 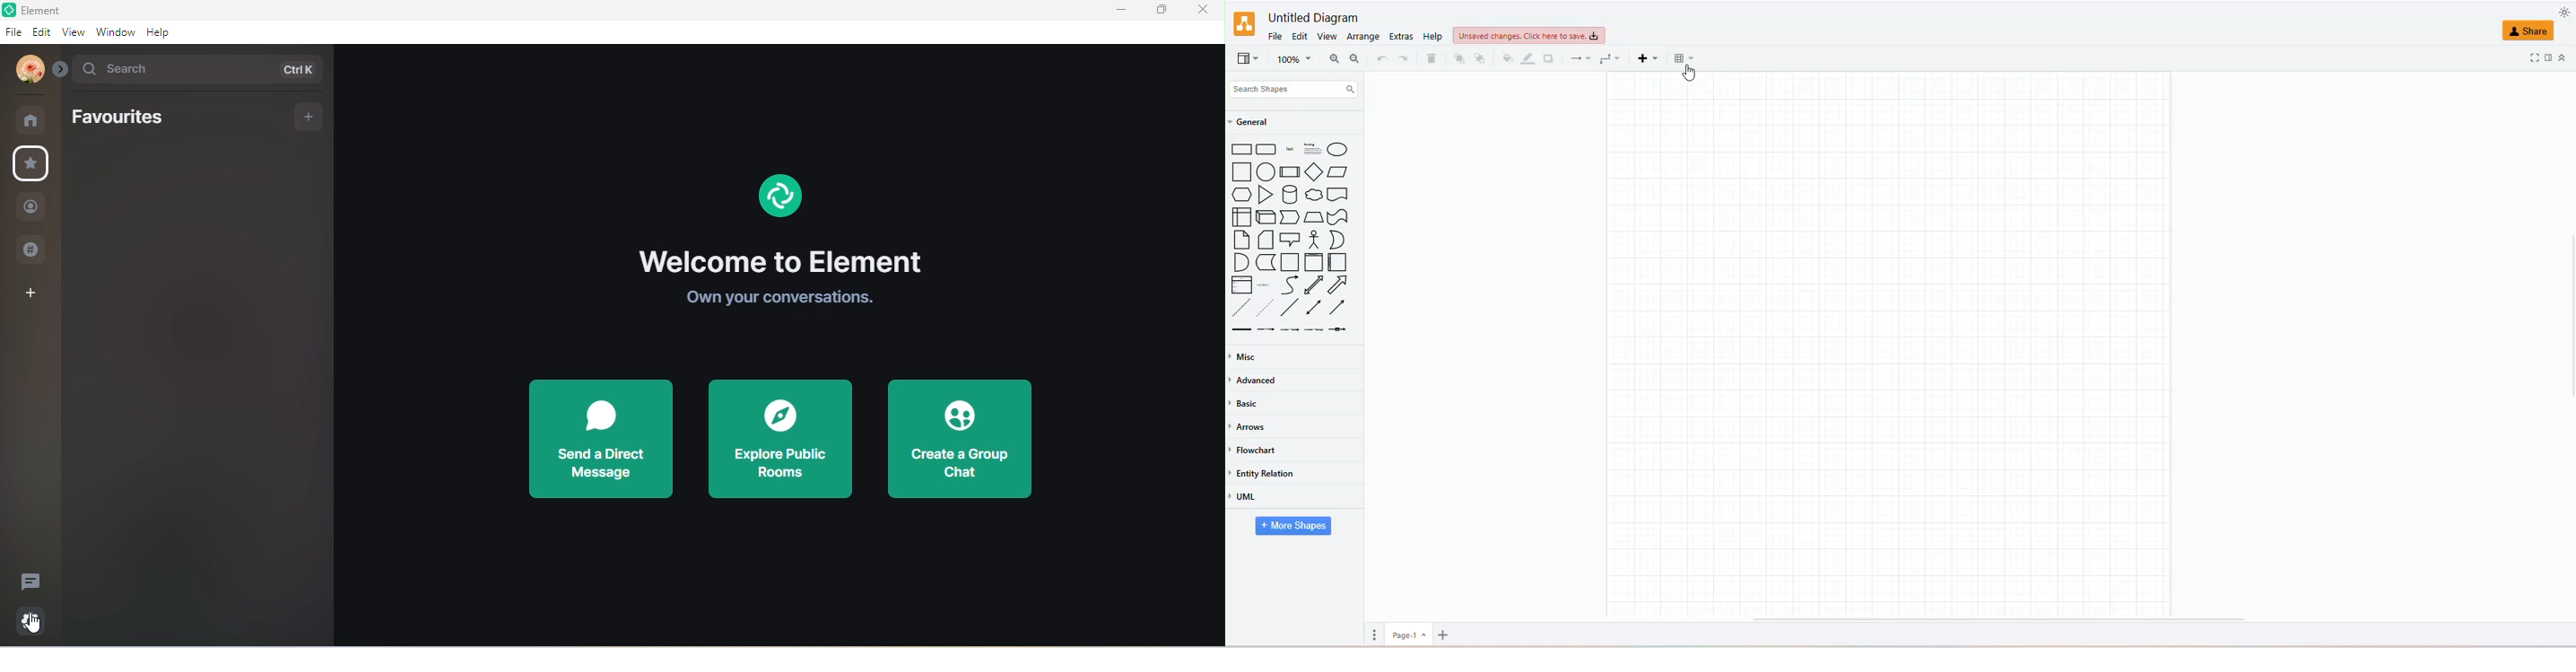 What do you see at coordinates (1261, 473) in the screenshot?
I see `entity relation` at bounding box center [1261, 473].